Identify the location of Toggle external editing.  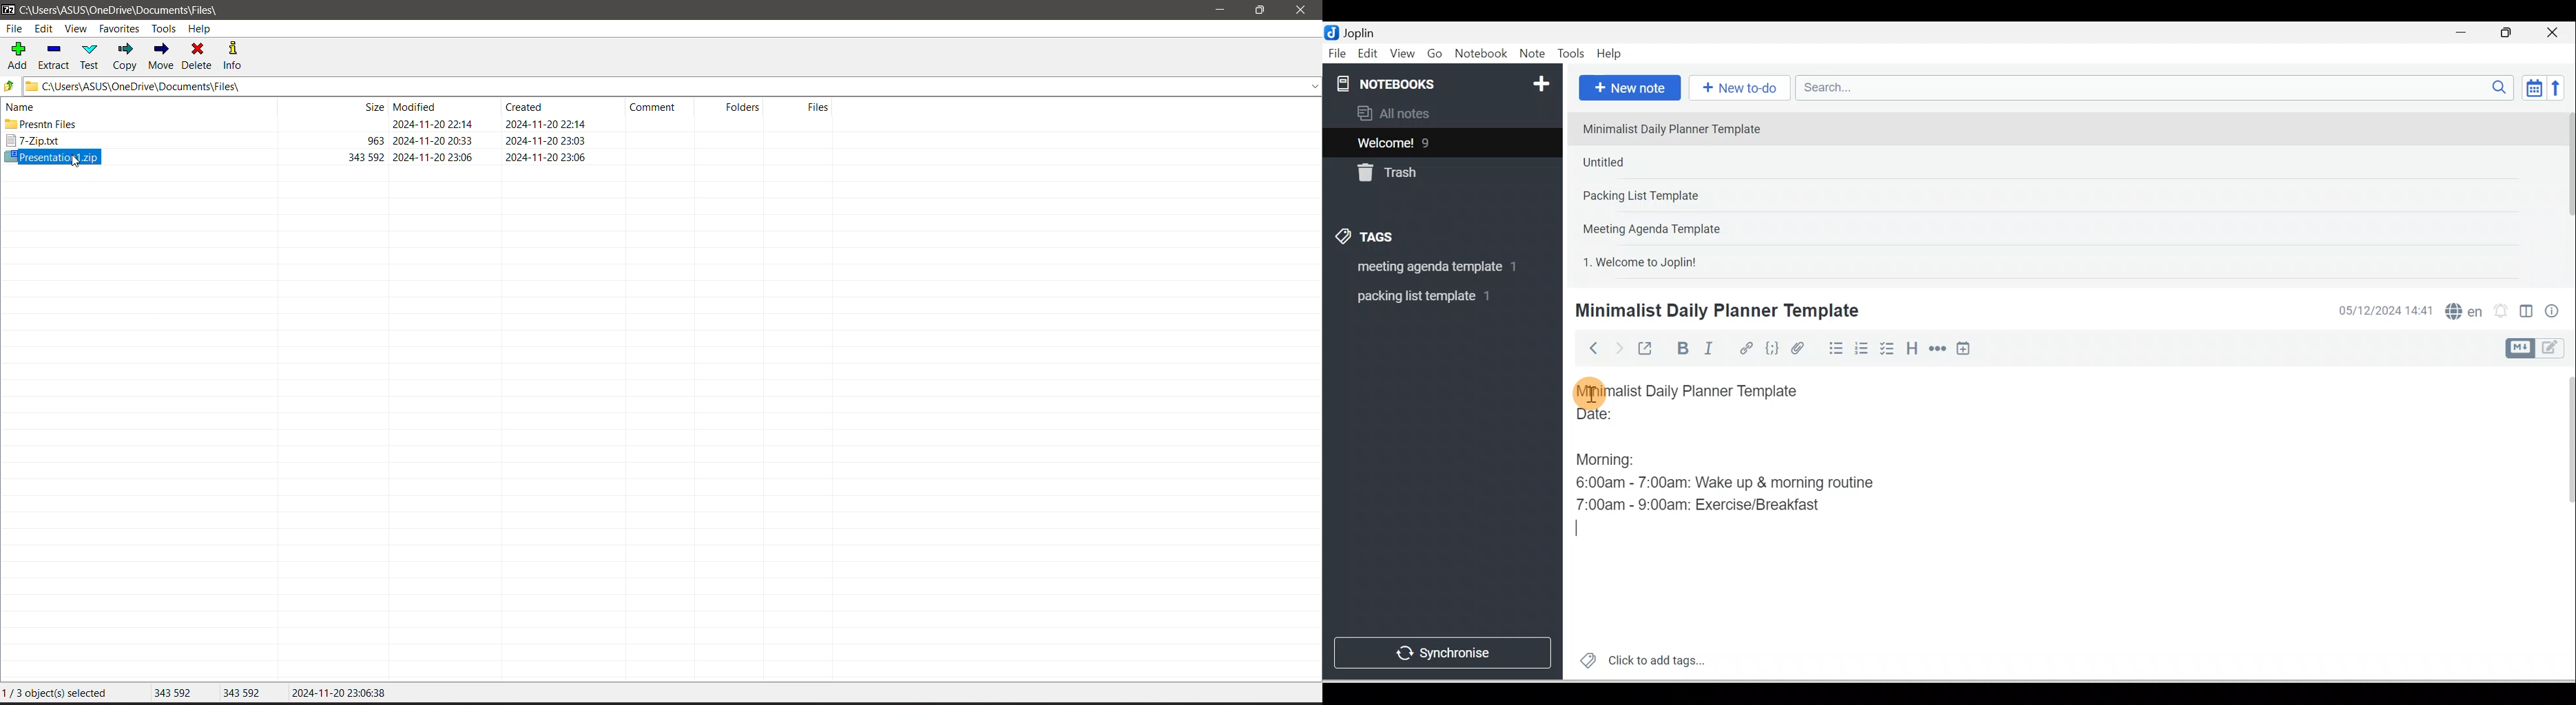
(1647, 351).